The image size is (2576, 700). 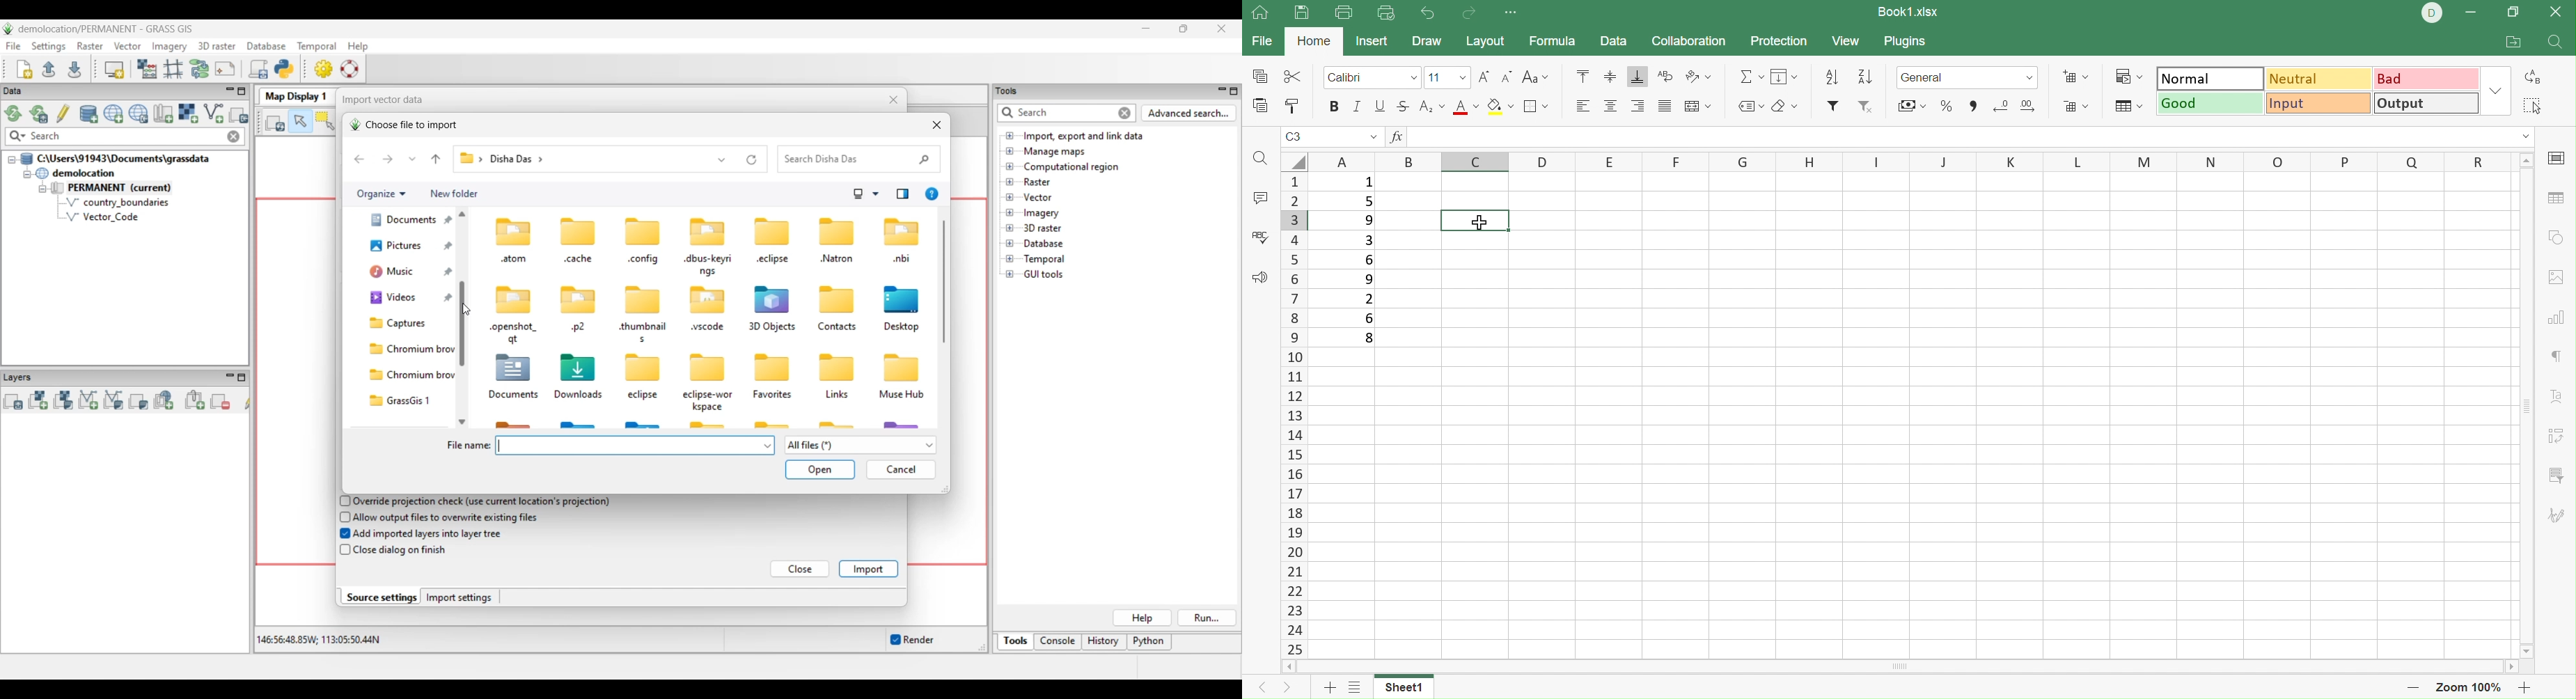 I want to click on Column names, so click(x=1910, y=164).